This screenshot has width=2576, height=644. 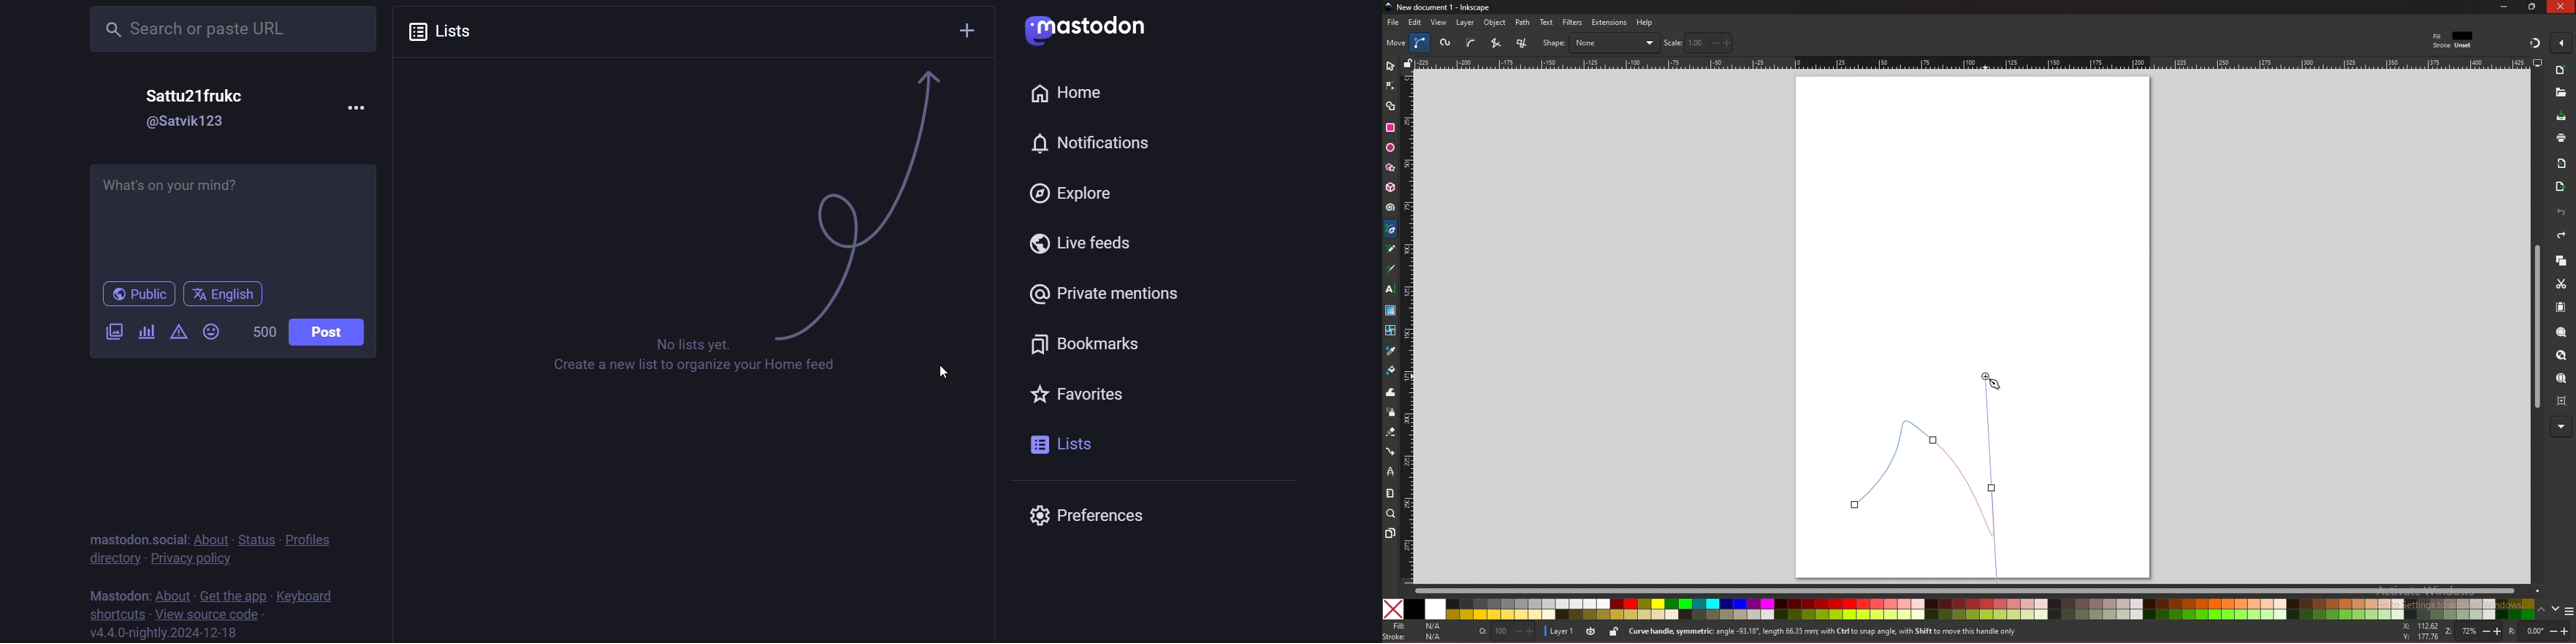 I want to click on rectangle, so click(x=1390, y=127).